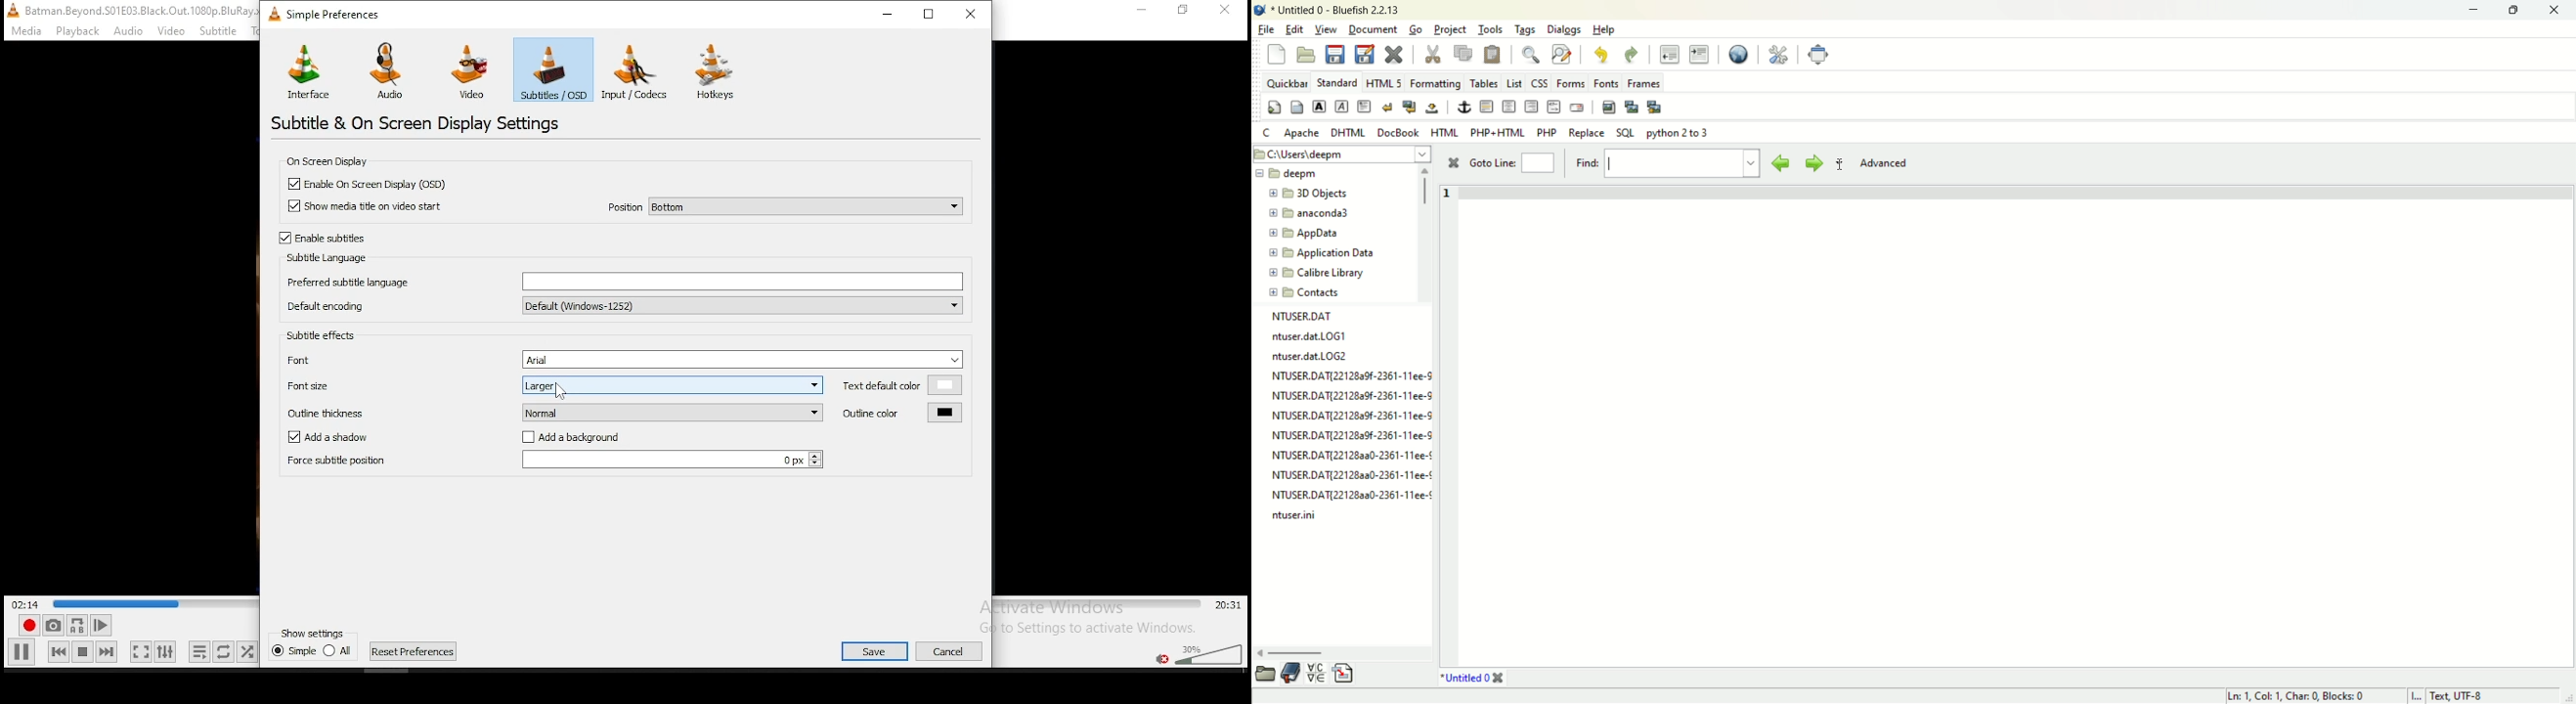 The height and width of the screenshot is (728, 2576). What do you see at coordinates (1350, 395) in the screenshot?
I see `NTUSER.DAT{2212829f-2361-11ee-9` at bounding box center [1350, 395].